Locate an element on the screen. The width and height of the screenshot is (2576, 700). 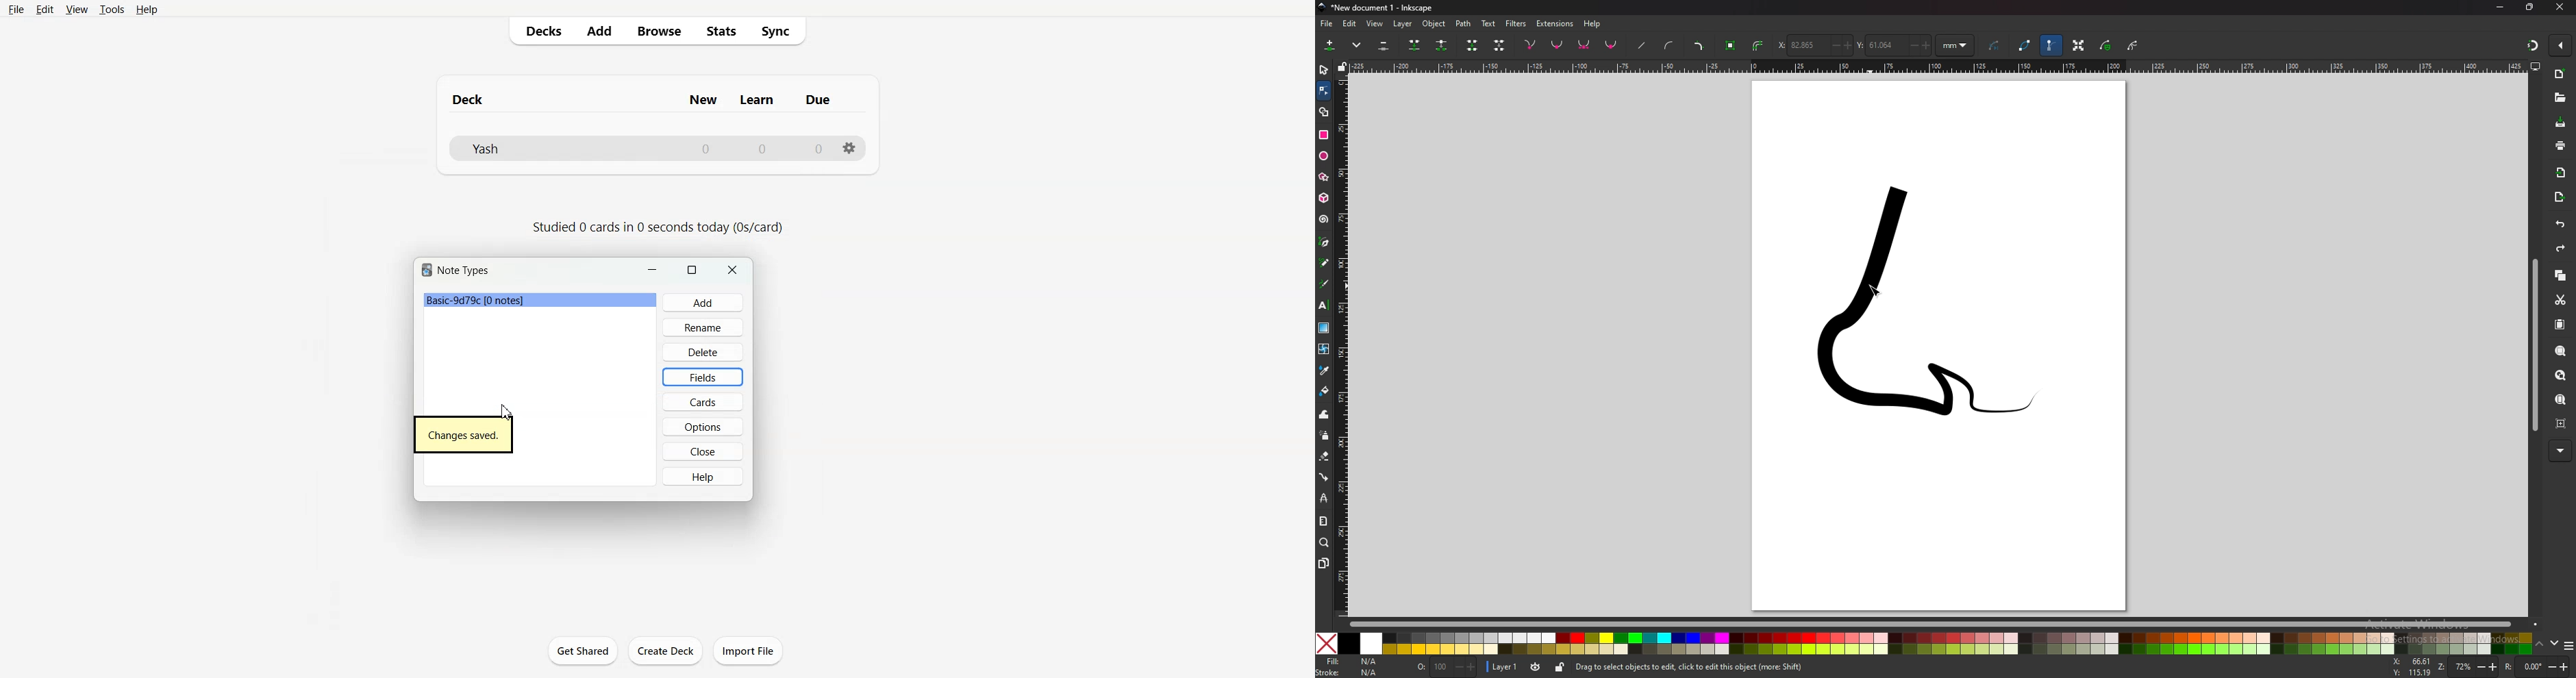
spray is located at coordinates (1325, 436).